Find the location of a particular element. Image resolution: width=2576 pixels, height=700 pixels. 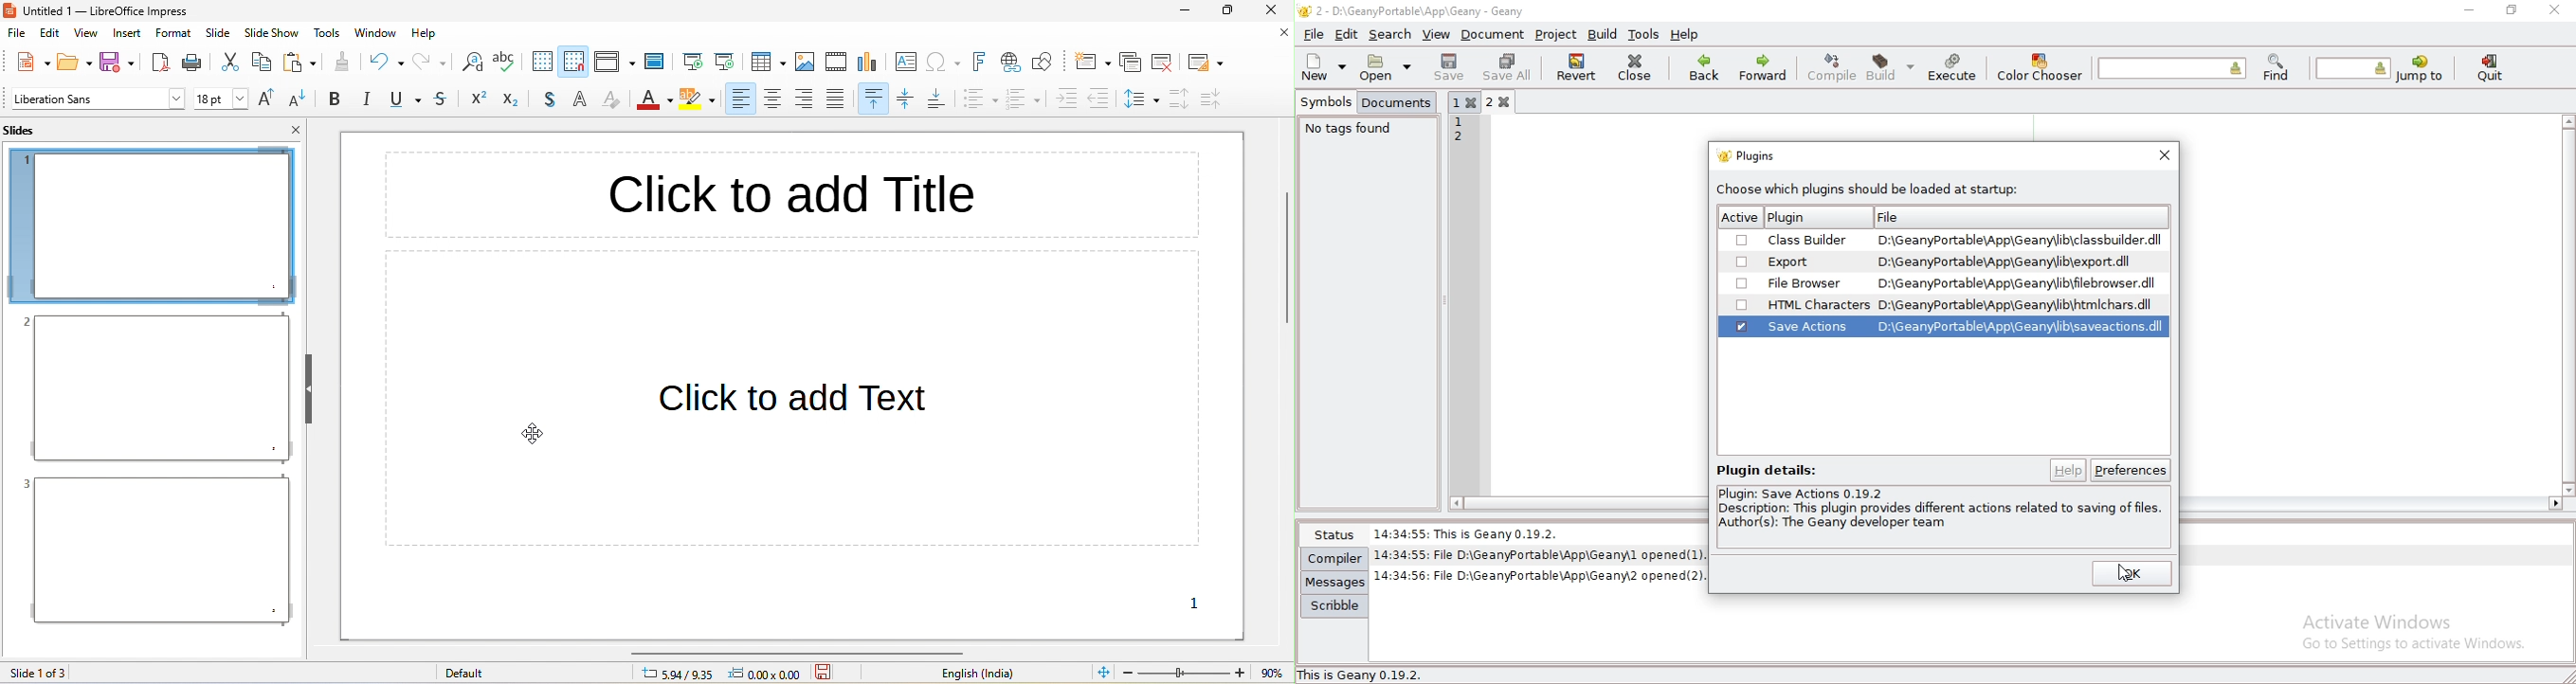

unordered list is located at coordinates (980, 101).